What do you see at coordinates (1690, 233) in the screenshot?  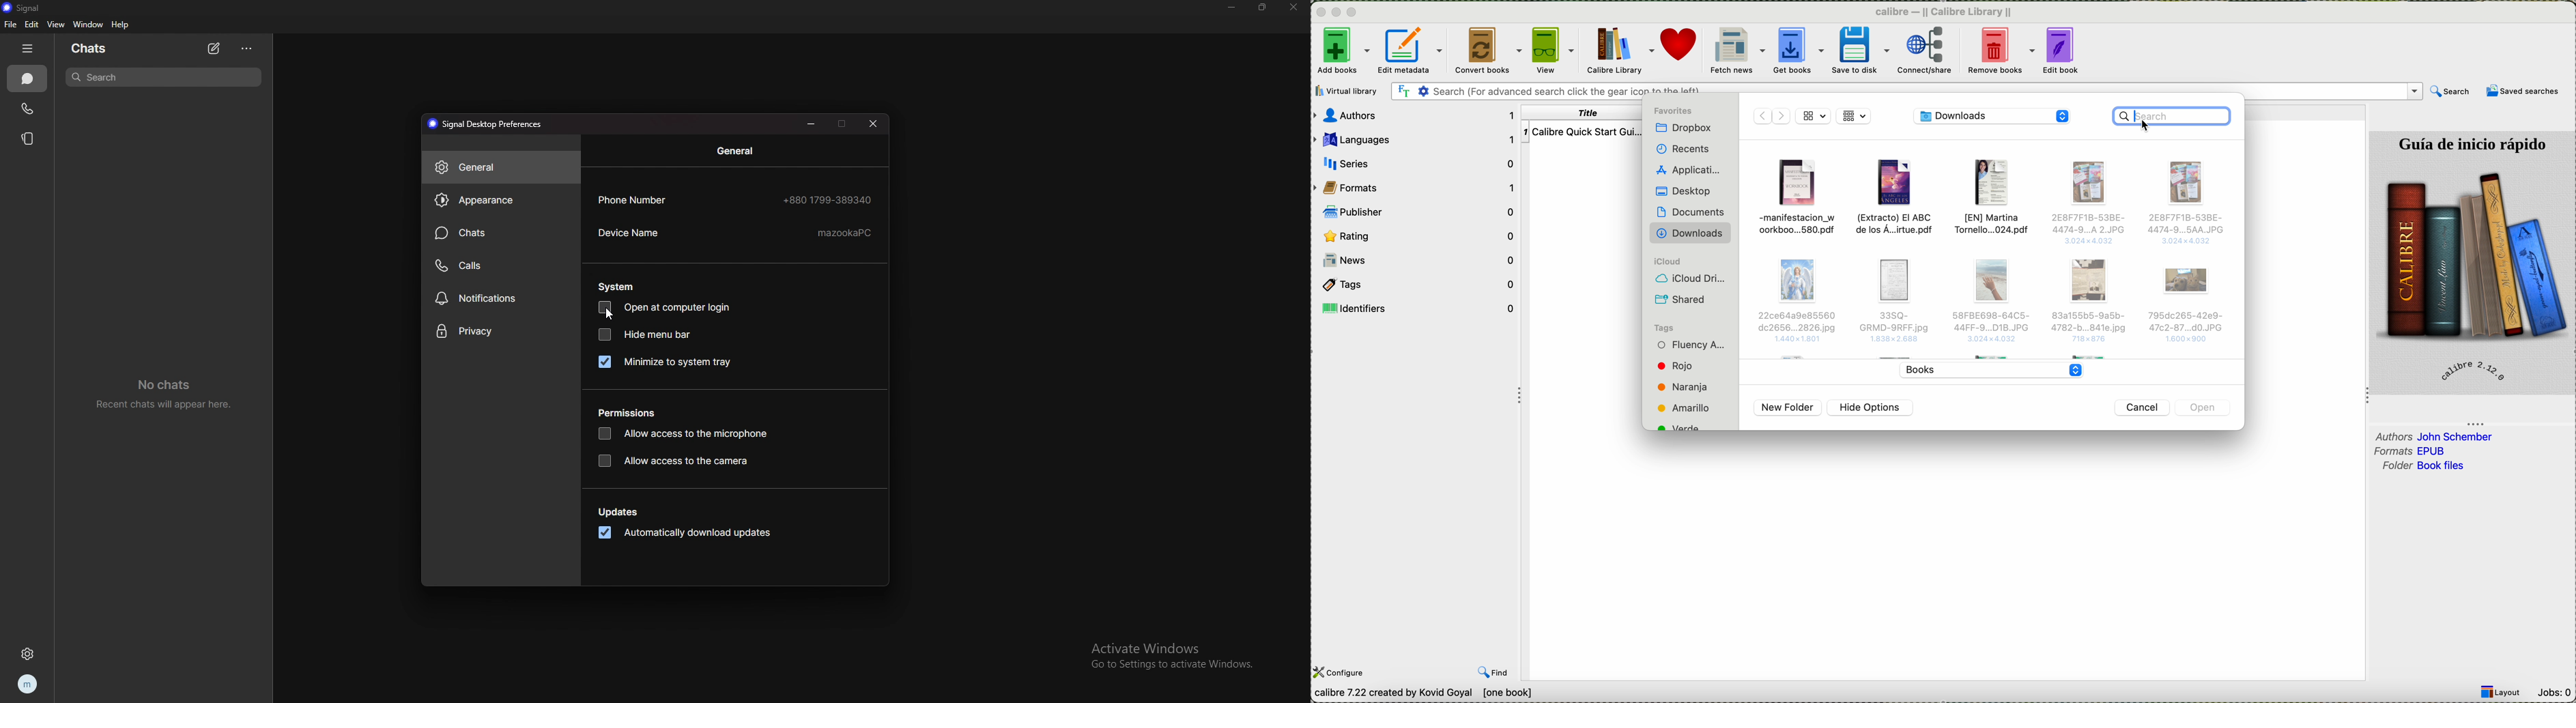 I see `downloads` at bounding box center [1690, 233].